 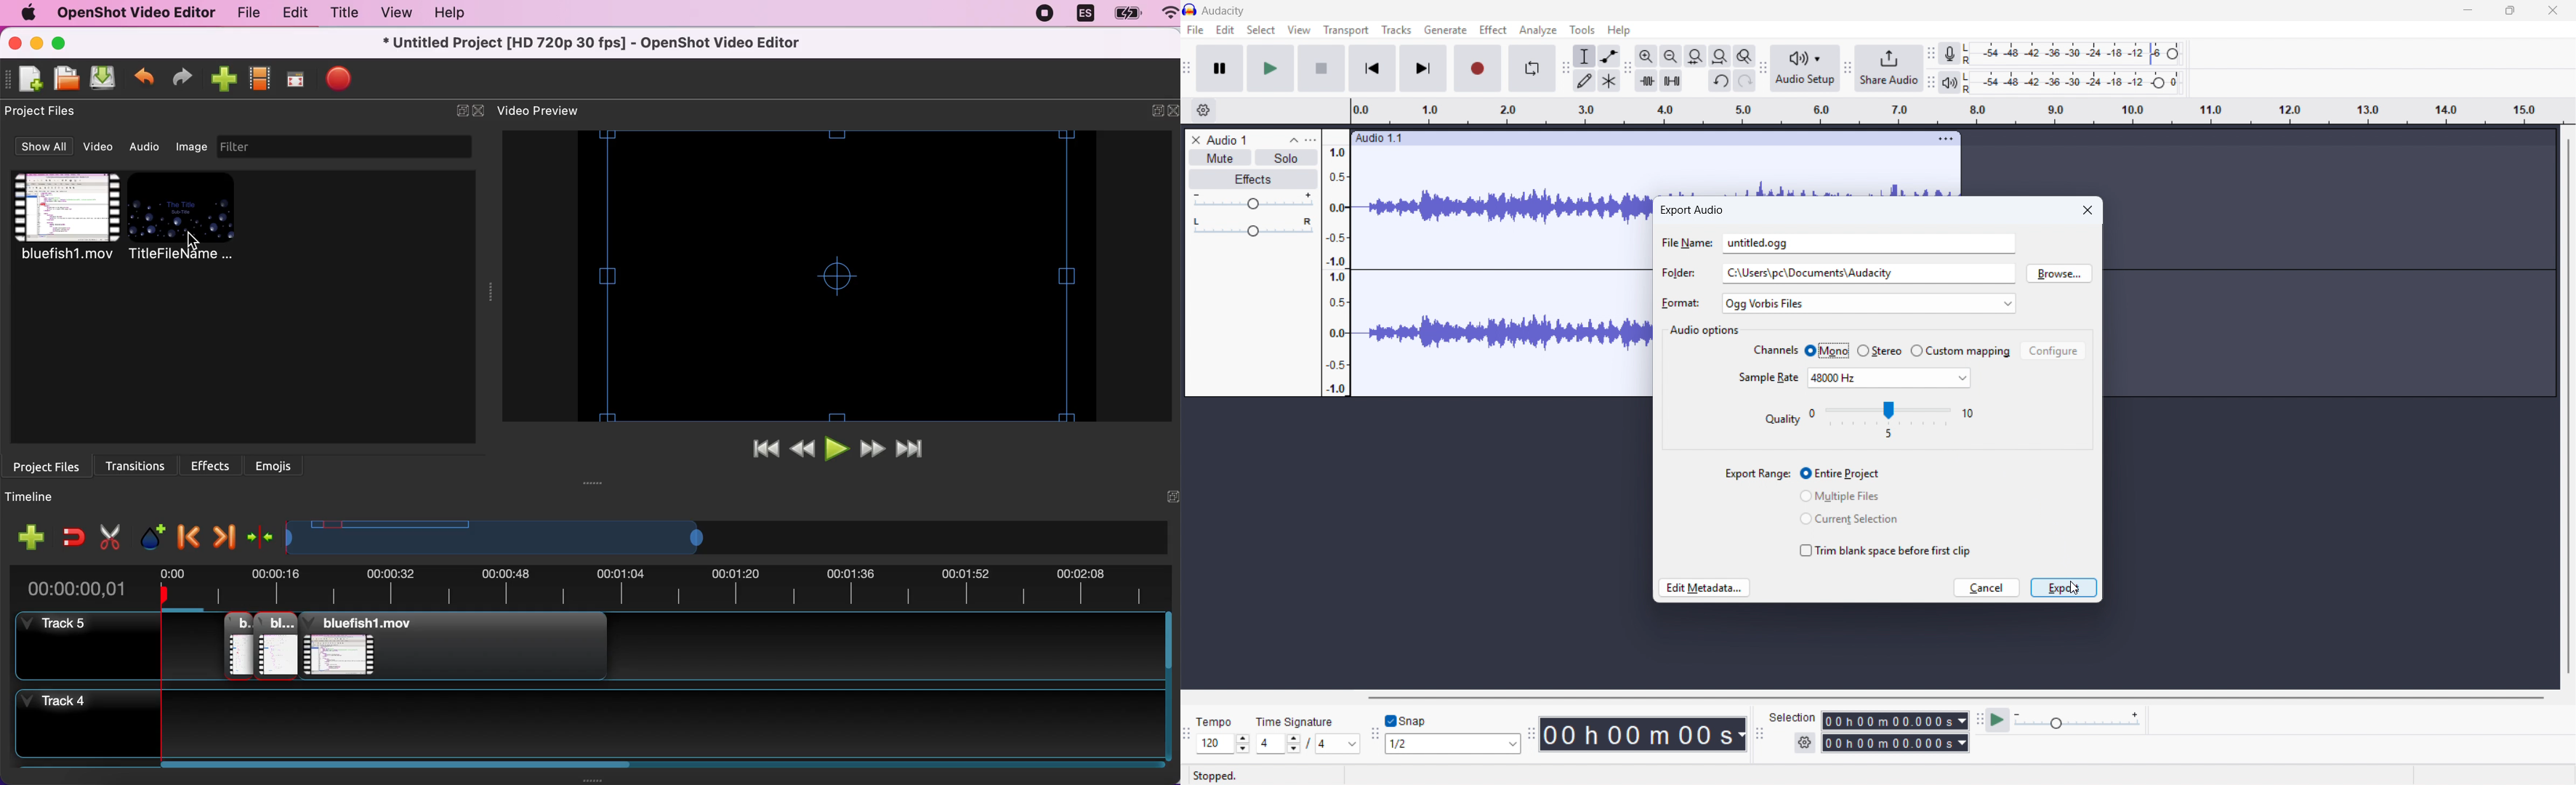 I want to click on Multi - tool , so click(x=1609, y=81).